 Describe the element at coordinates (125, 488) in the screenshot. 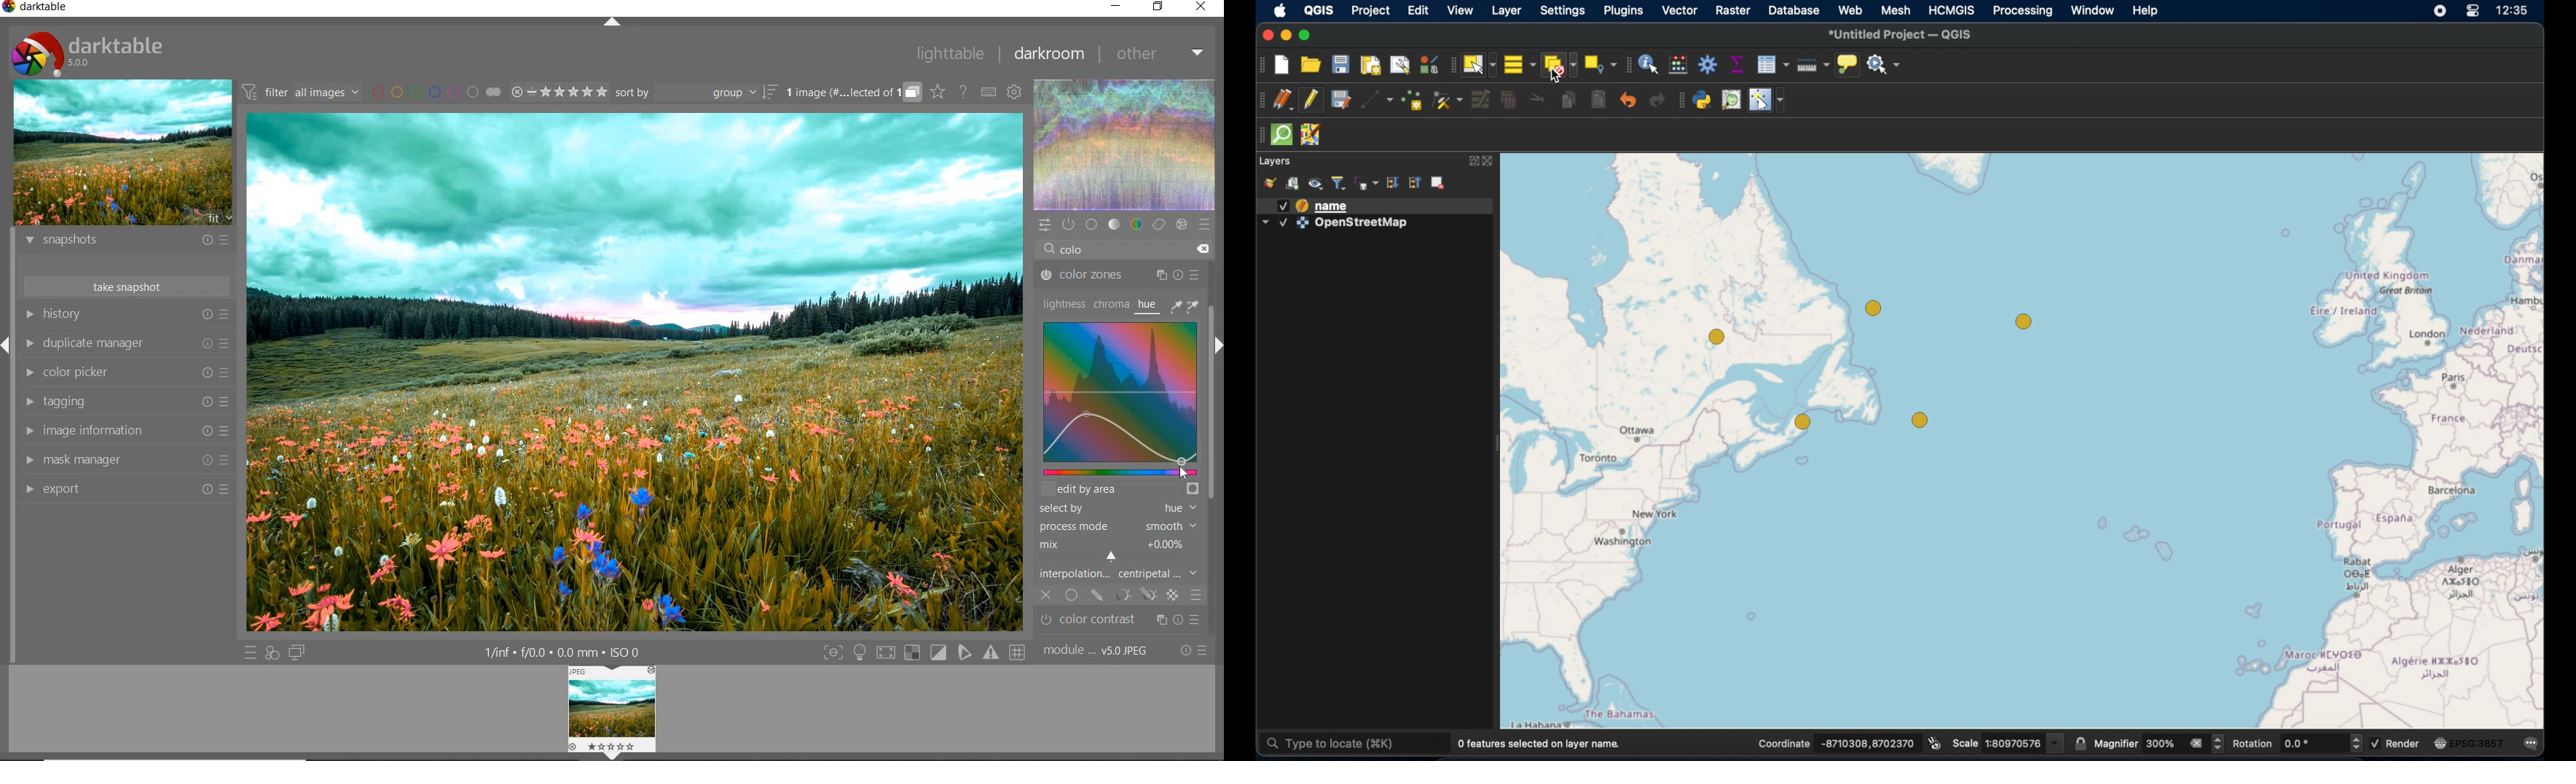

I see `export` at that location.